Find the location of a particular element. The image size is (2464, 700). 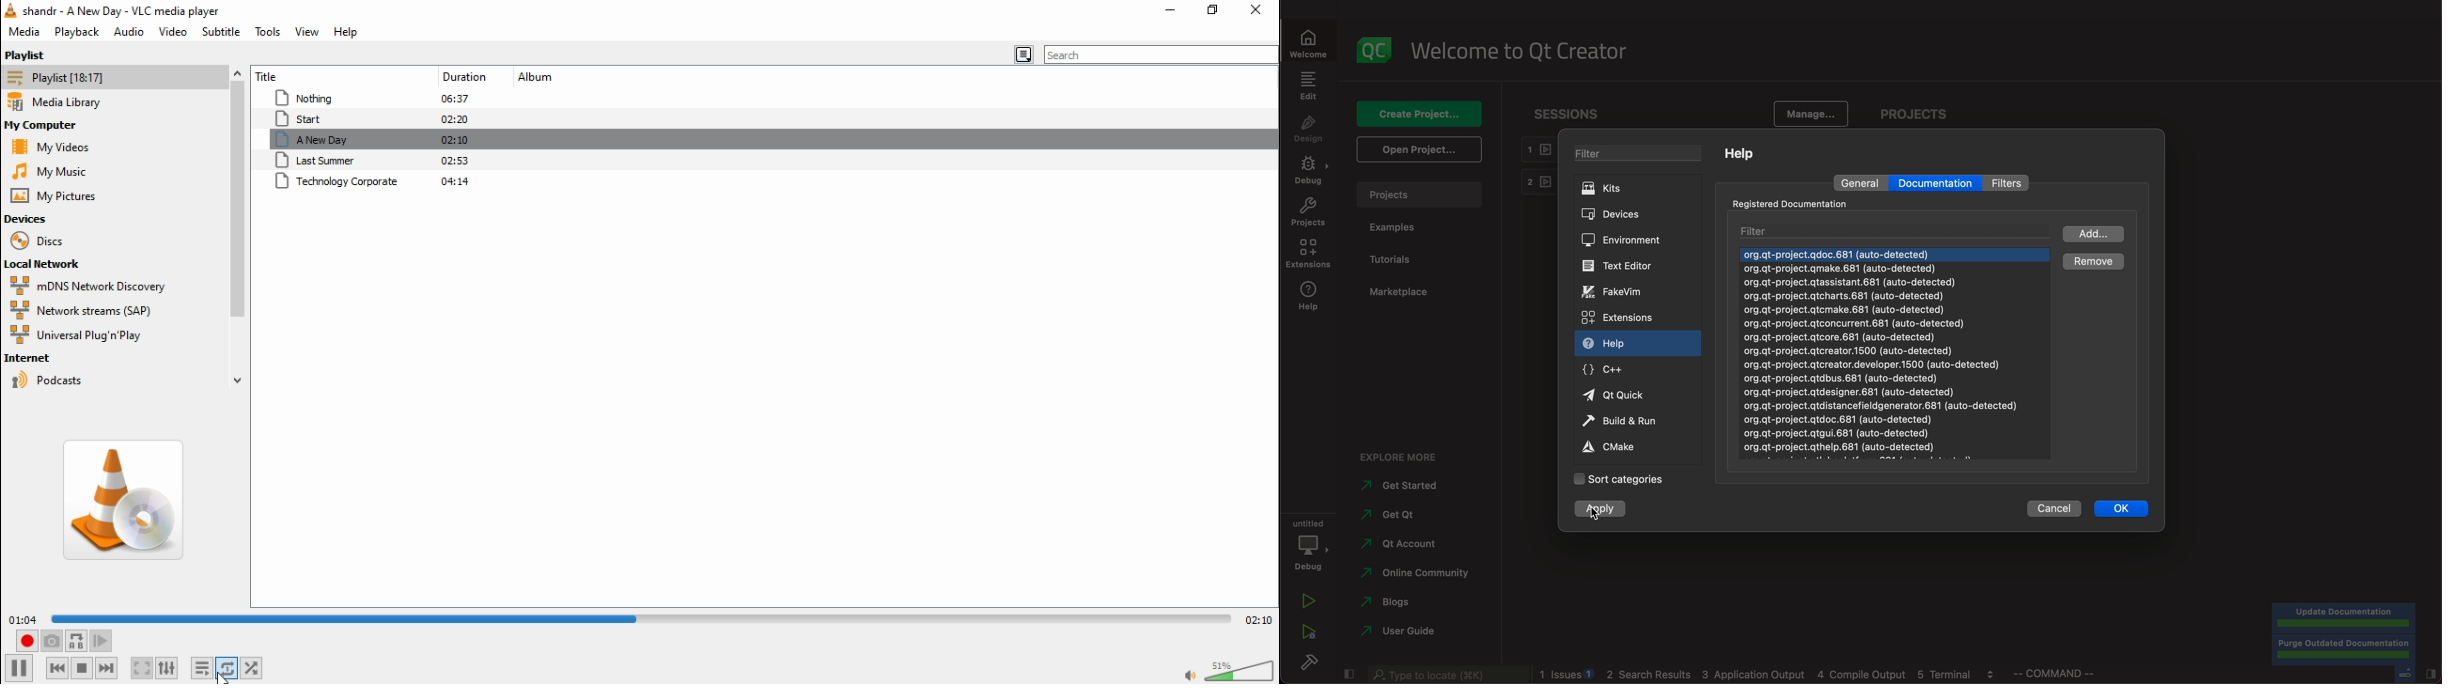

seek bar is located at coordinates (643, 616).